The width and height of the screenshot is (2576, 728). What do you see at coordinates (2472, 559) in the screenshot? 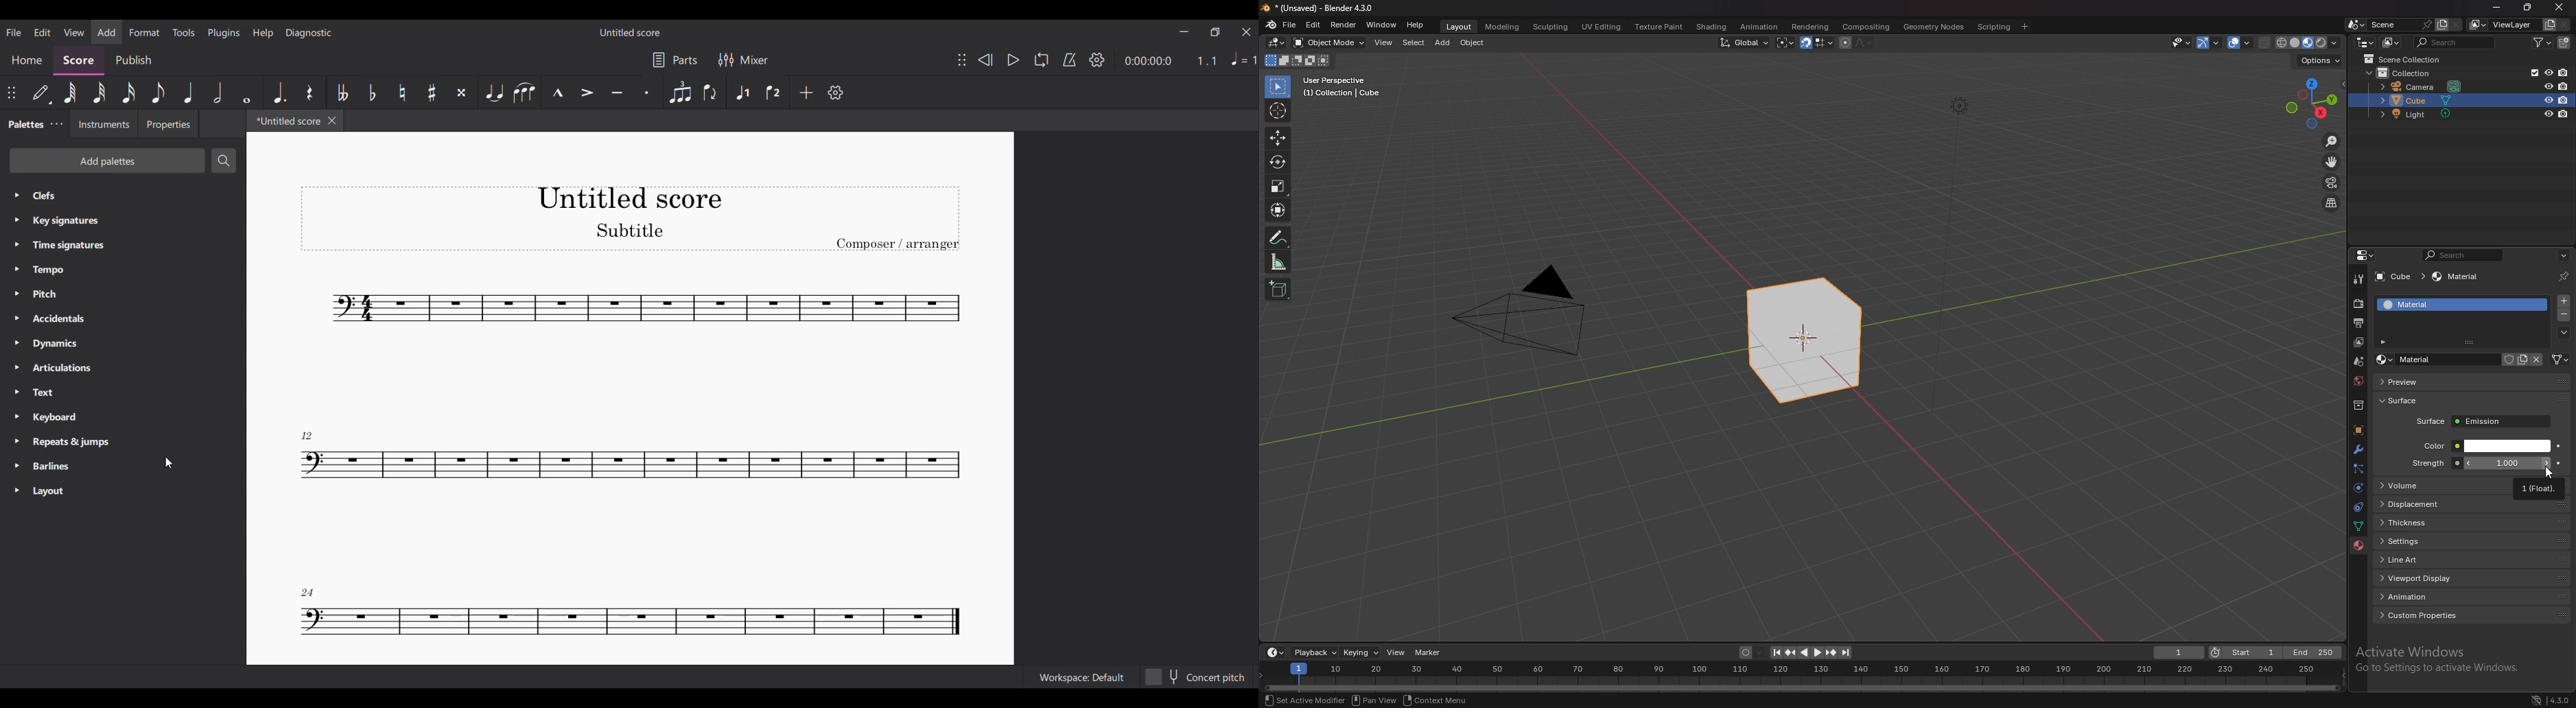
I see `line art` at bounding box center [2472, 559].